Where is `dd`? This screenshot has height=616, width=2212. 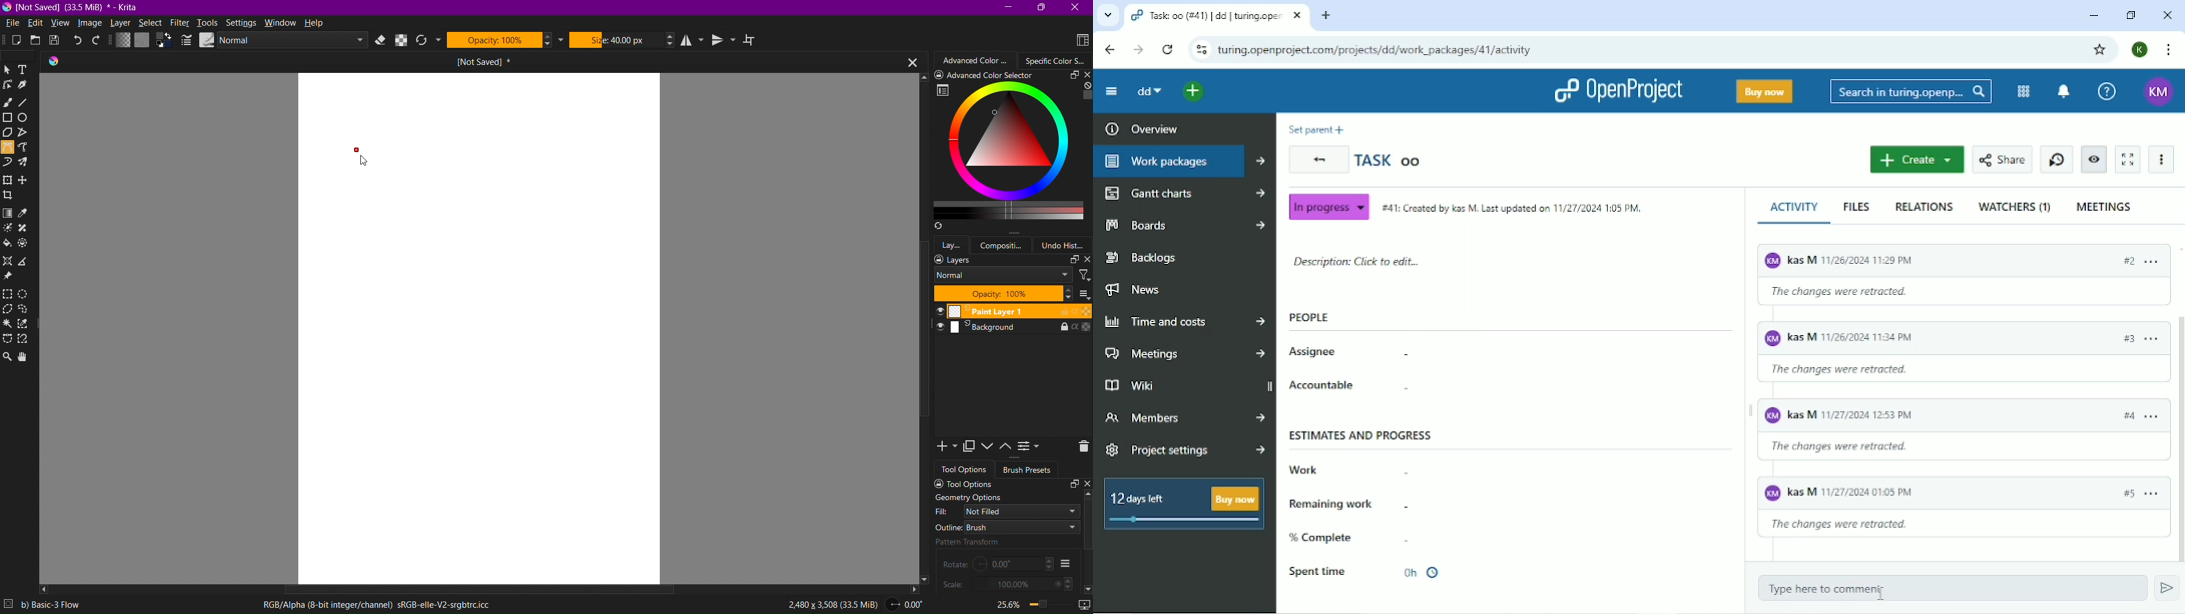
dd is located at coordinates (1150, 93).